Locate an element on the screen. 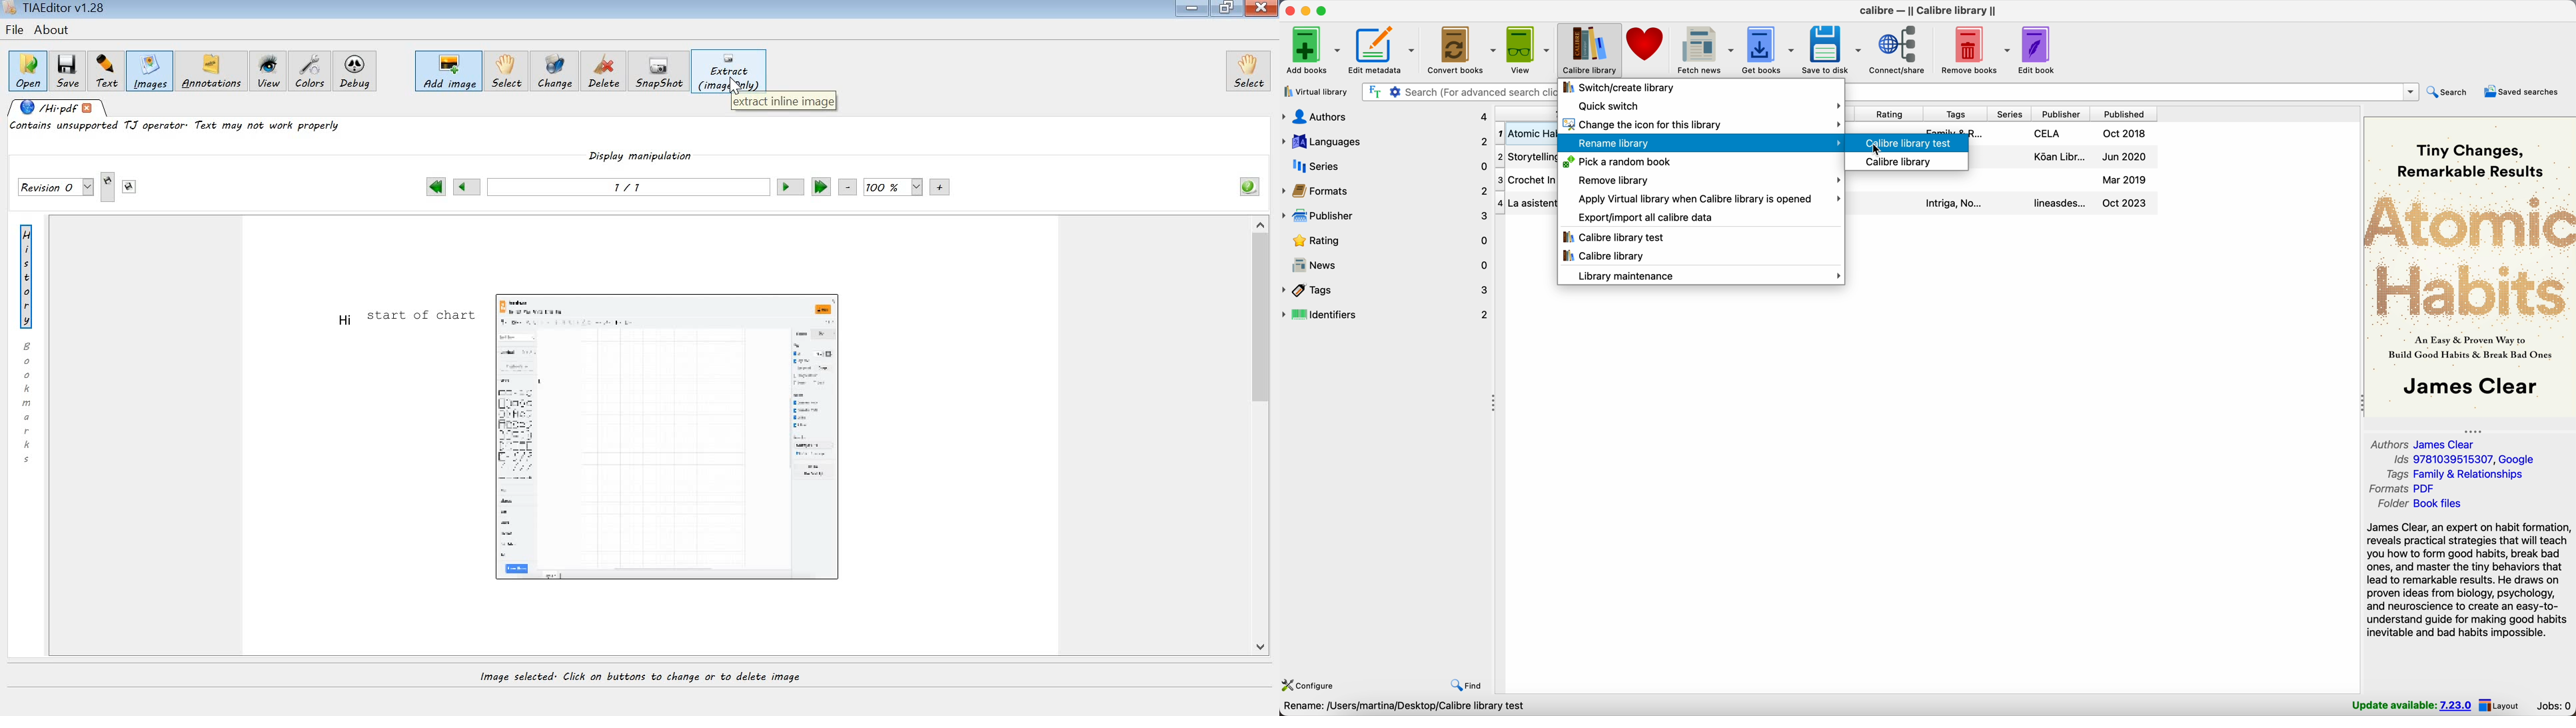 The width and height of the screenshot is (2576, 728). series is located at coordinates (1386, 166).